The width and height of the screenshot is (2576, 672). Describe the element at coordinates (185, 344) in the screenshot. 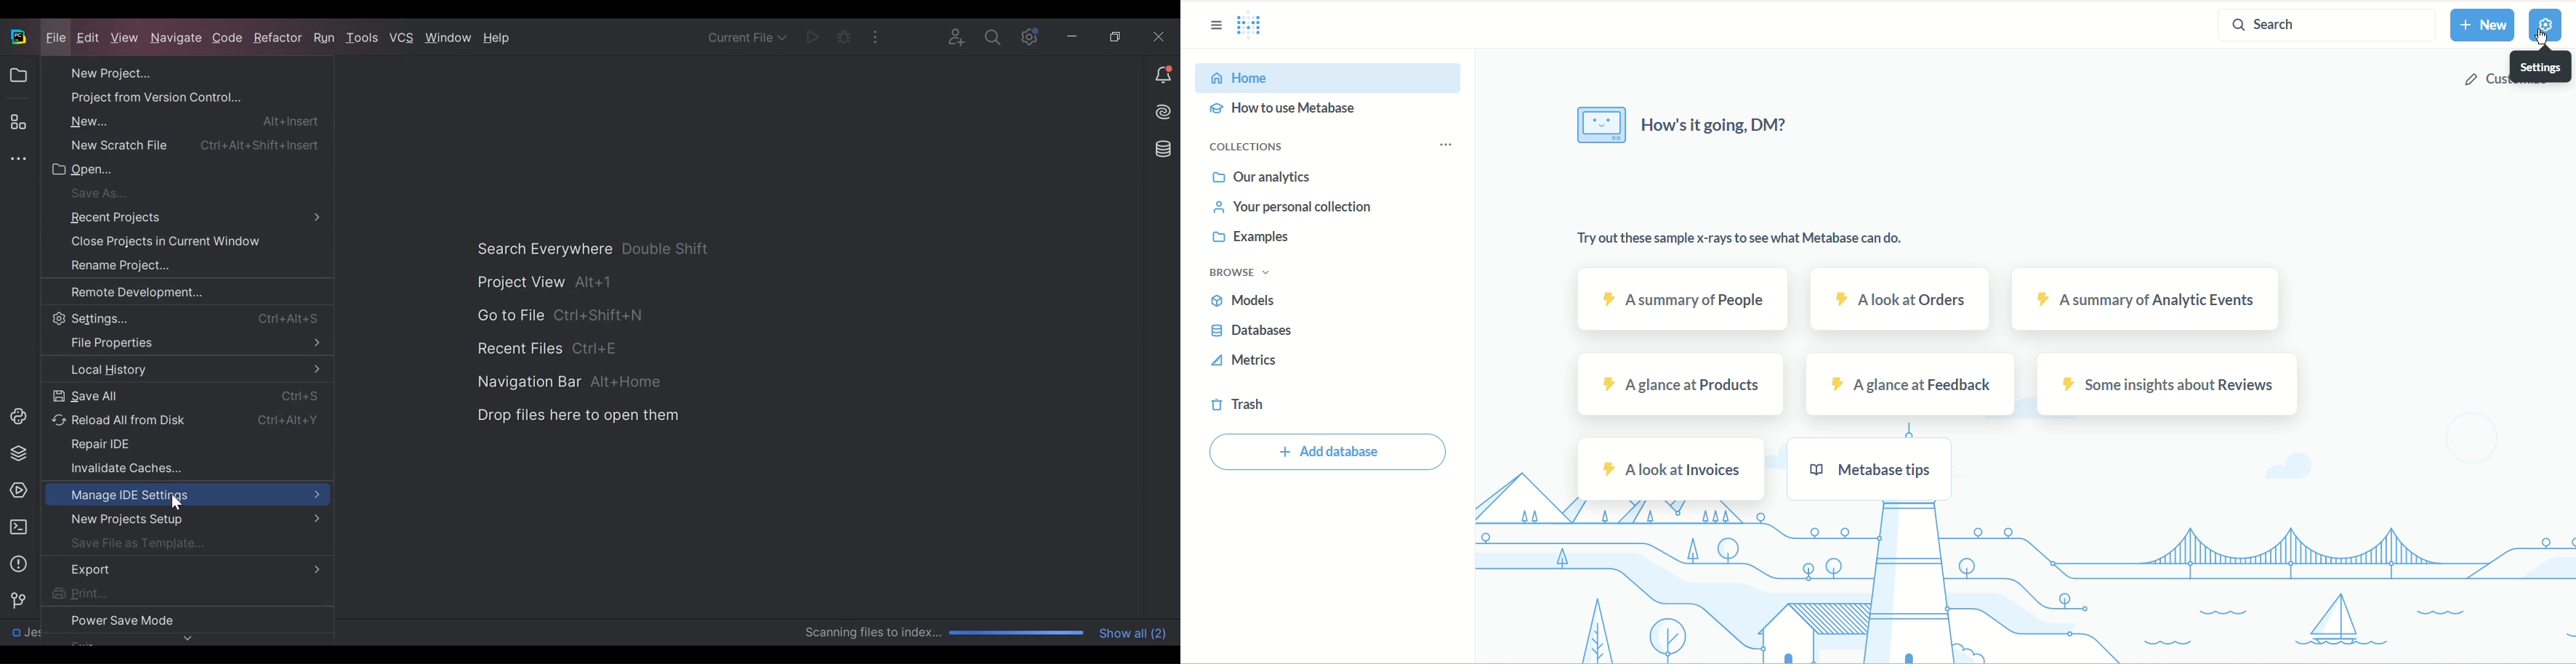

I see `File Properties` at that location.